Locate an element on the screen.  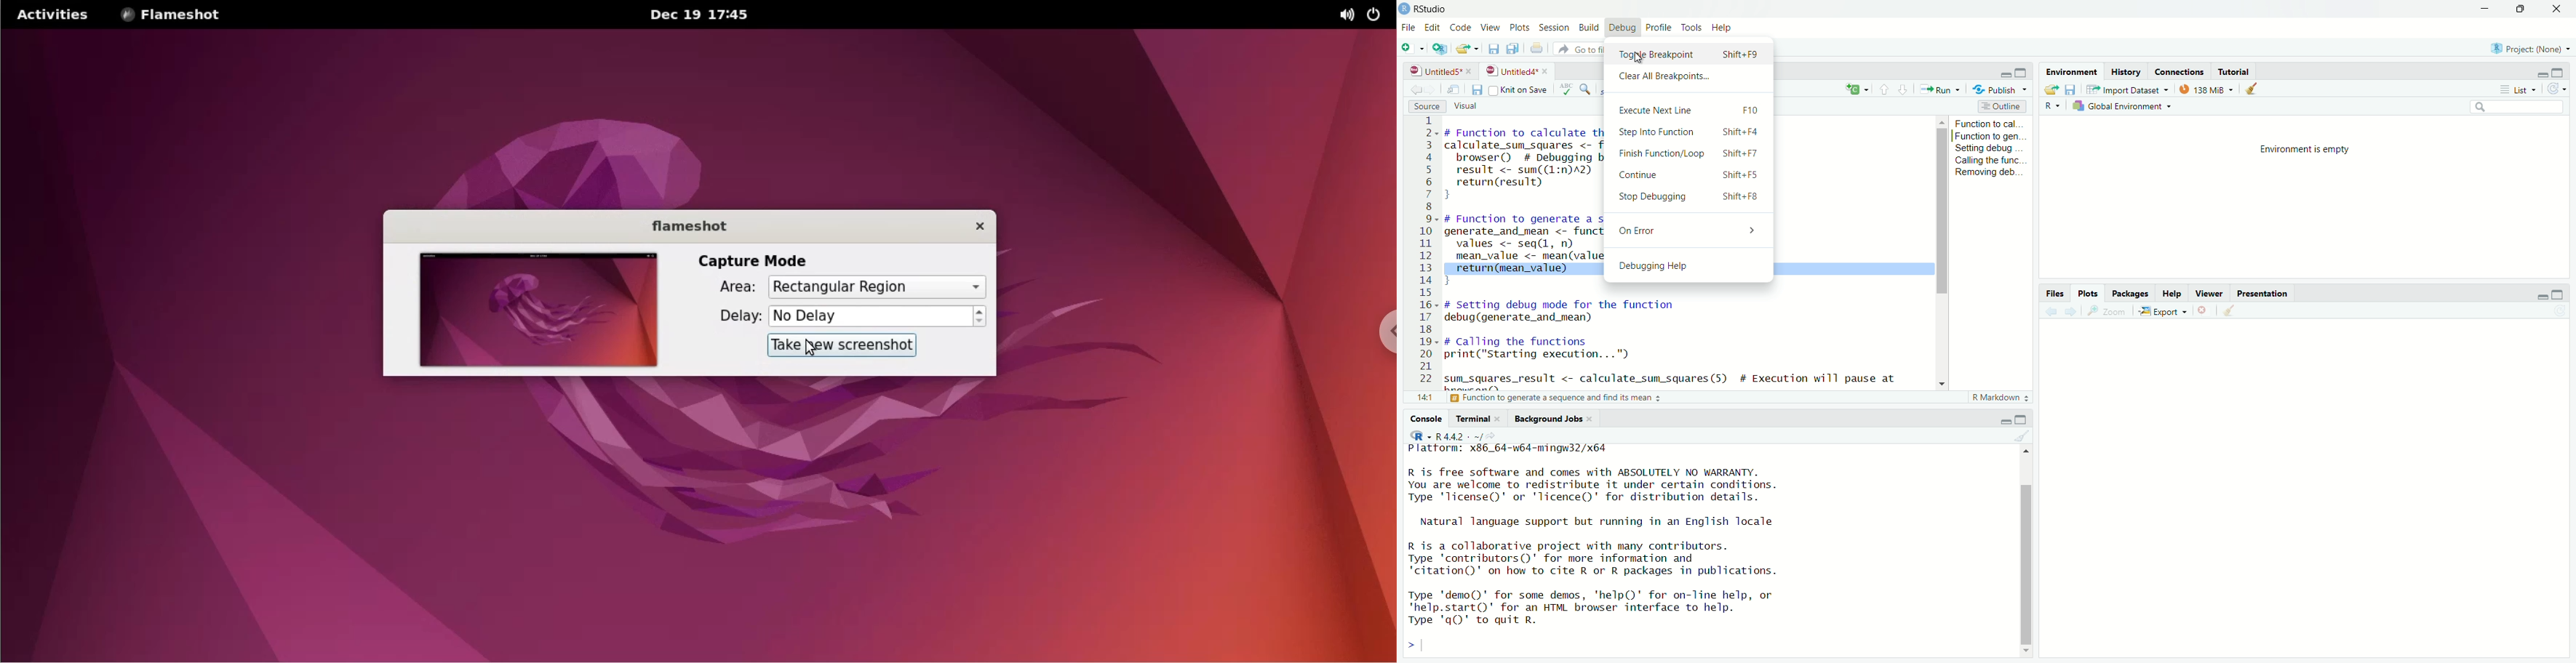
connections is located at coordinates (2178, 71).